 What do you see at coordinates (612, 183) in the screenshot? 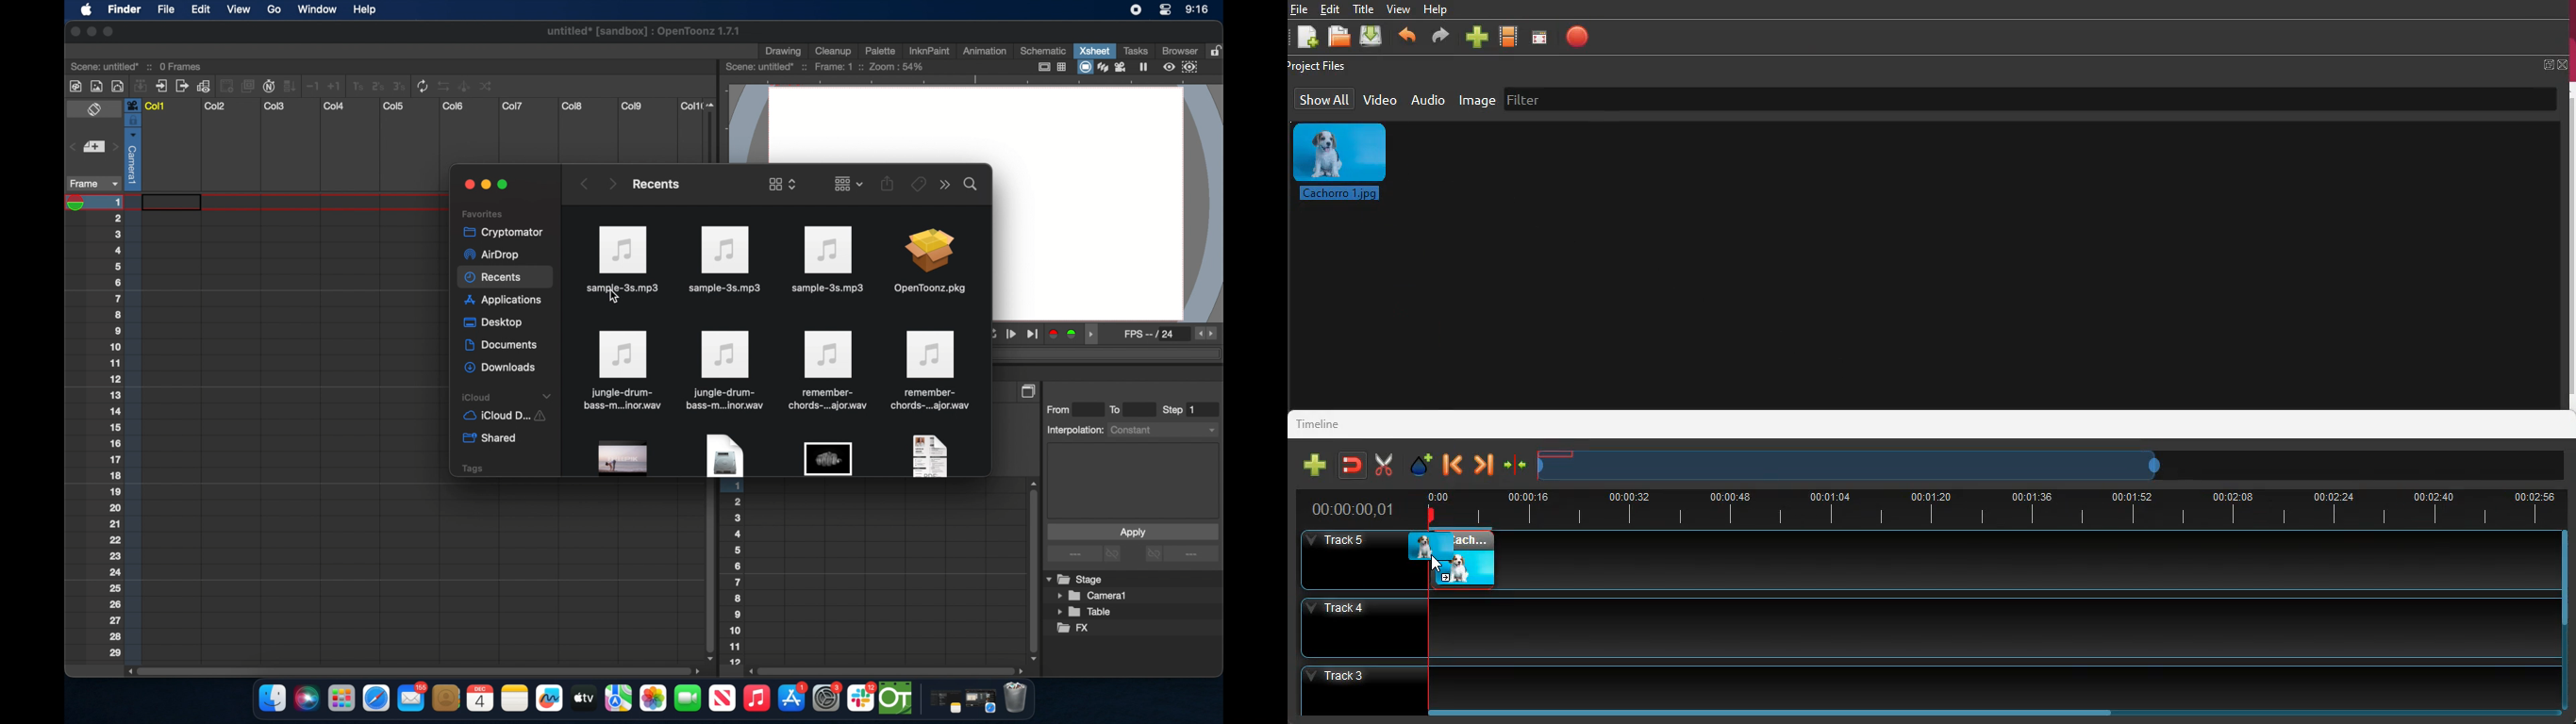
I see `next` at bounding box center [612, 183].